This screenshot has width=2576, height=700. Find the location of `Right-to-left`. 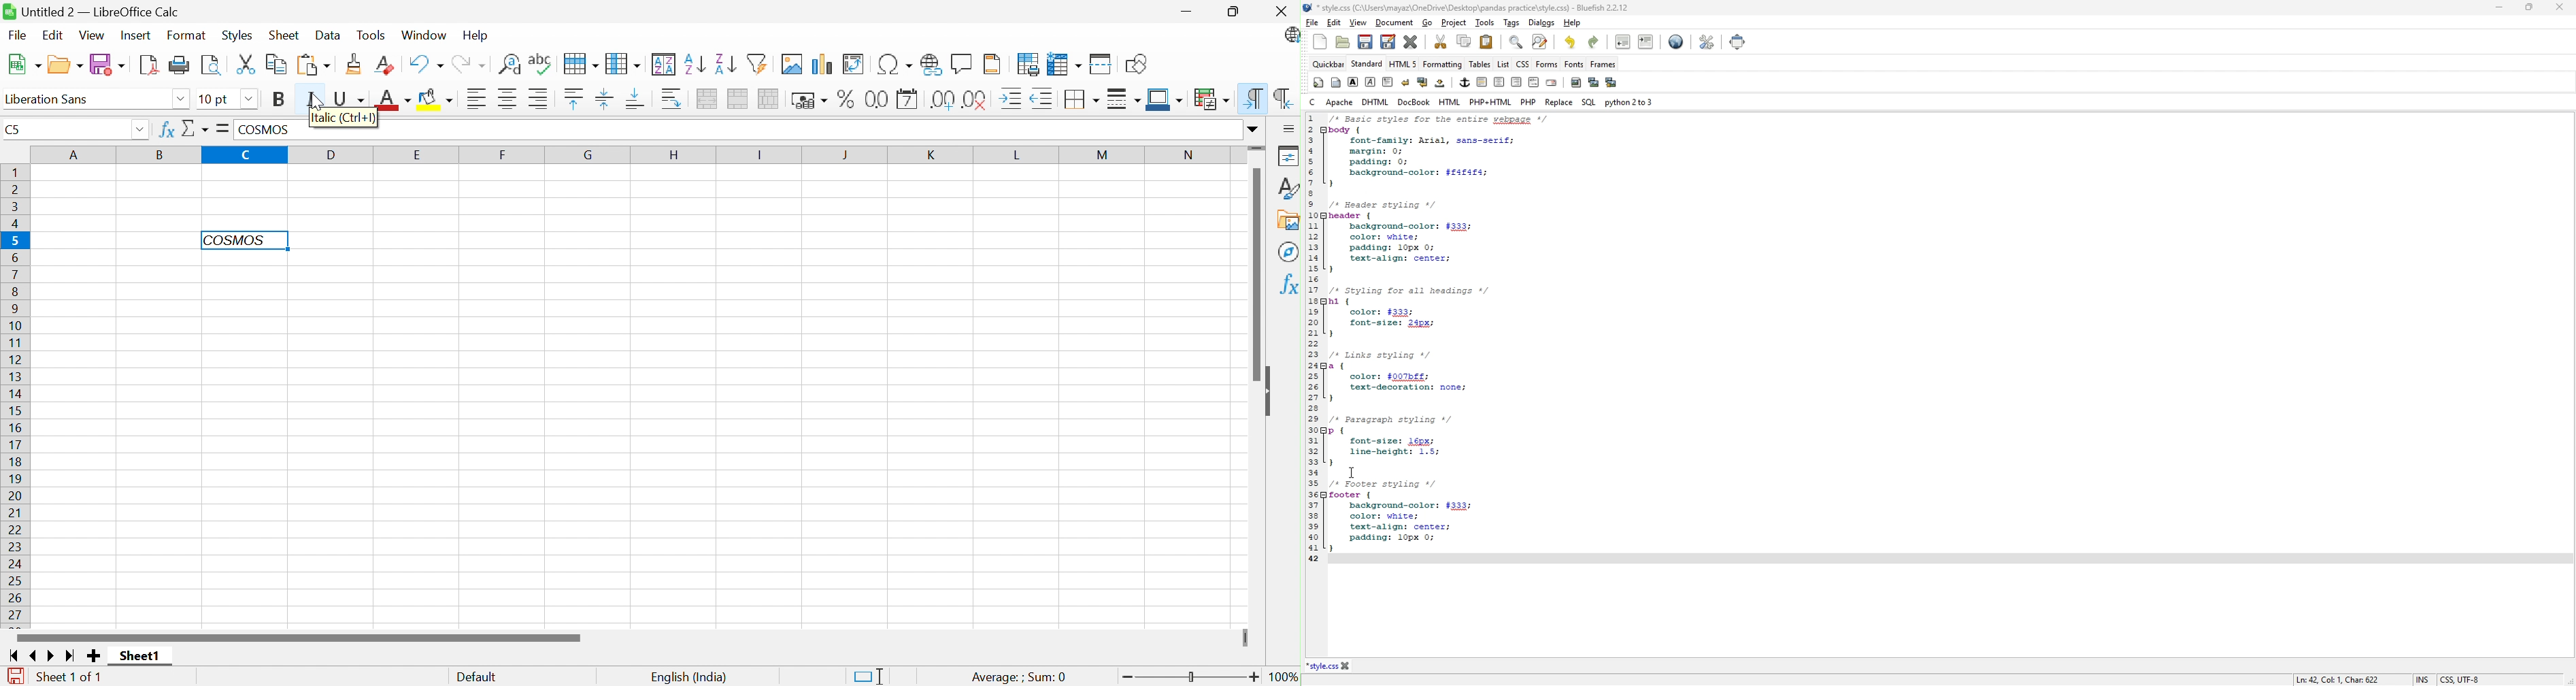

Right-to-left is located at coordinates (1285, 98).